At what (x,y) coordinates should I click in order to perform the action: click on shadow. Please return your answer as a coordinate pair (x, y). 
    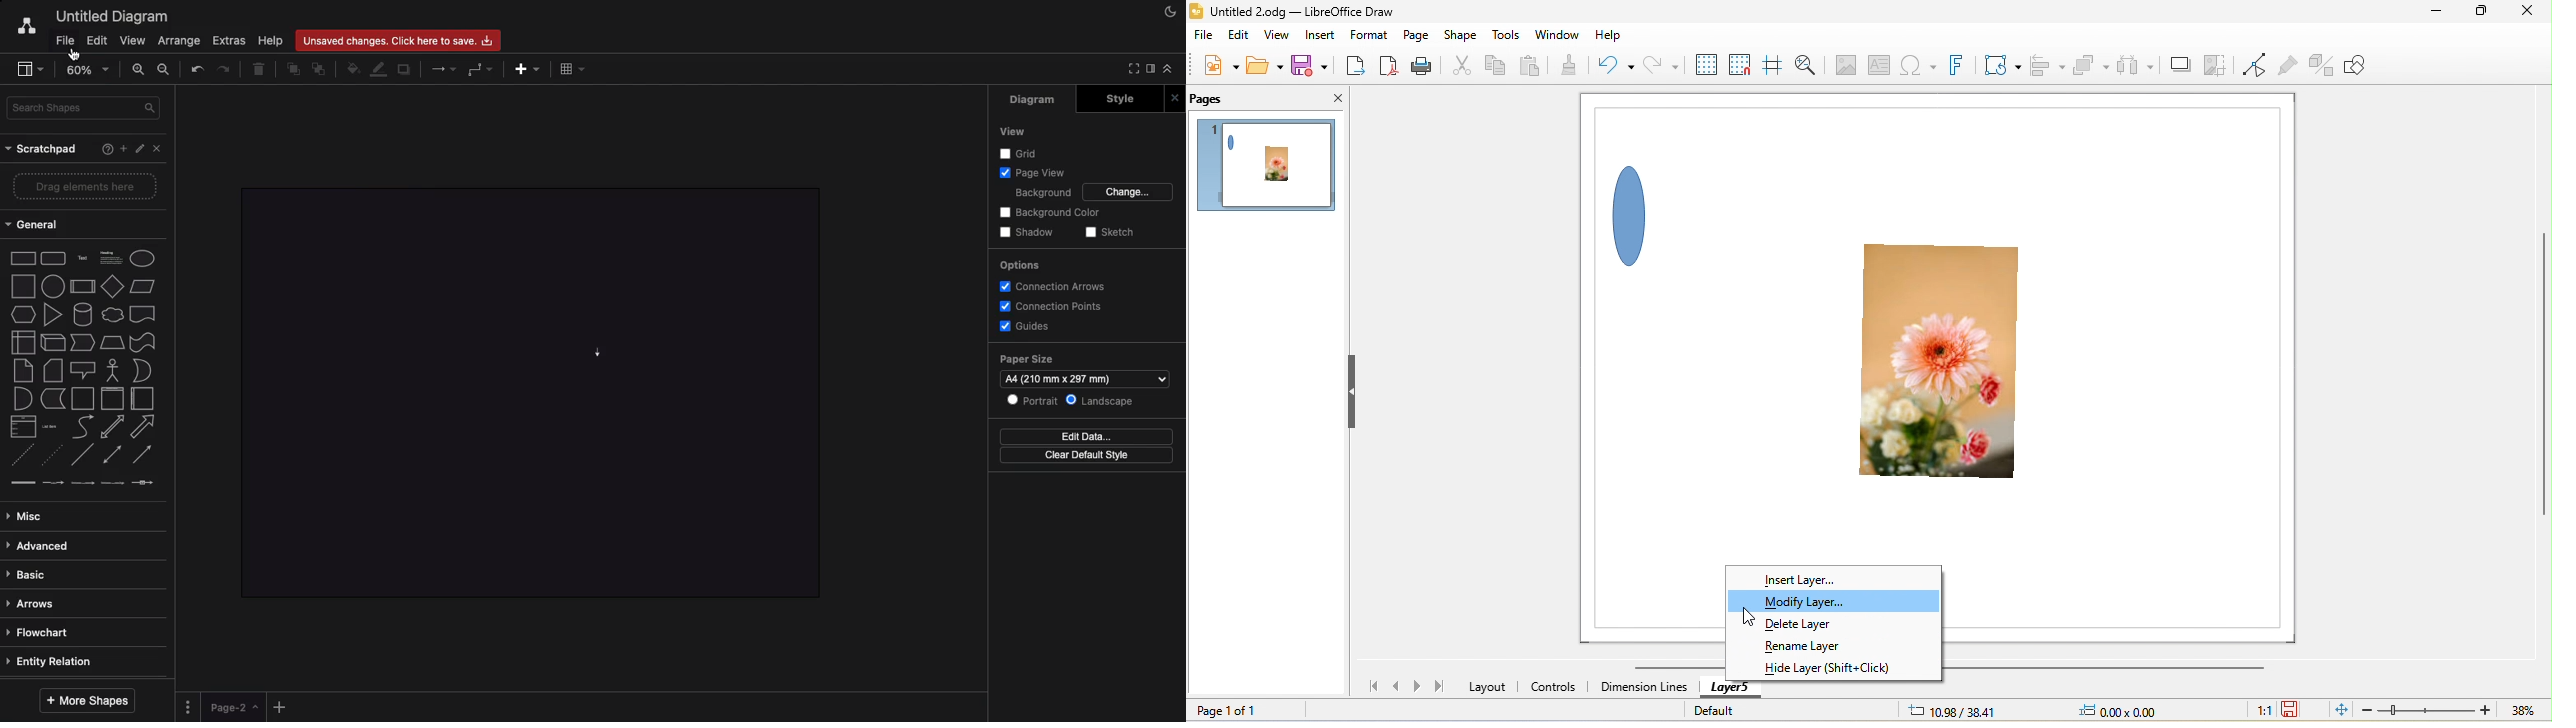
    Looking at the image, I should click on (2179, 66).